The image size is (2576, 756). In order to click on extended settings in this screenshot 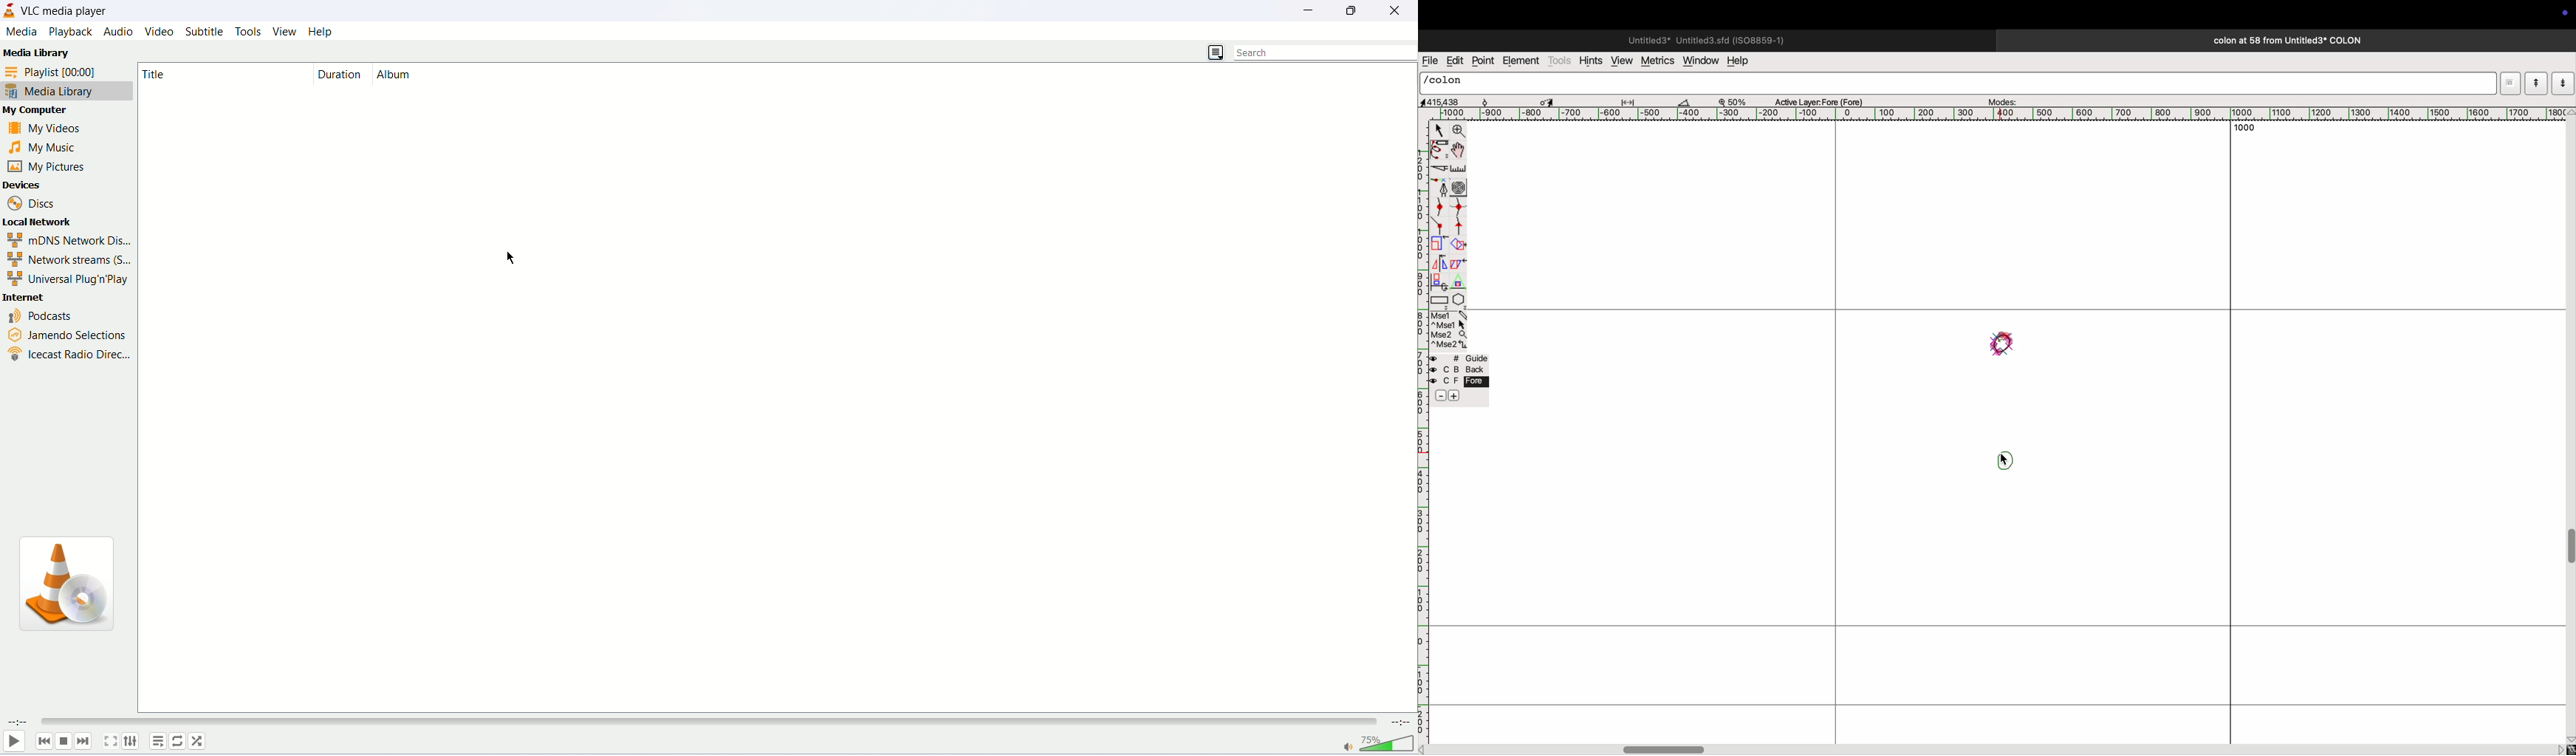, I will do `click(134, 741)`.